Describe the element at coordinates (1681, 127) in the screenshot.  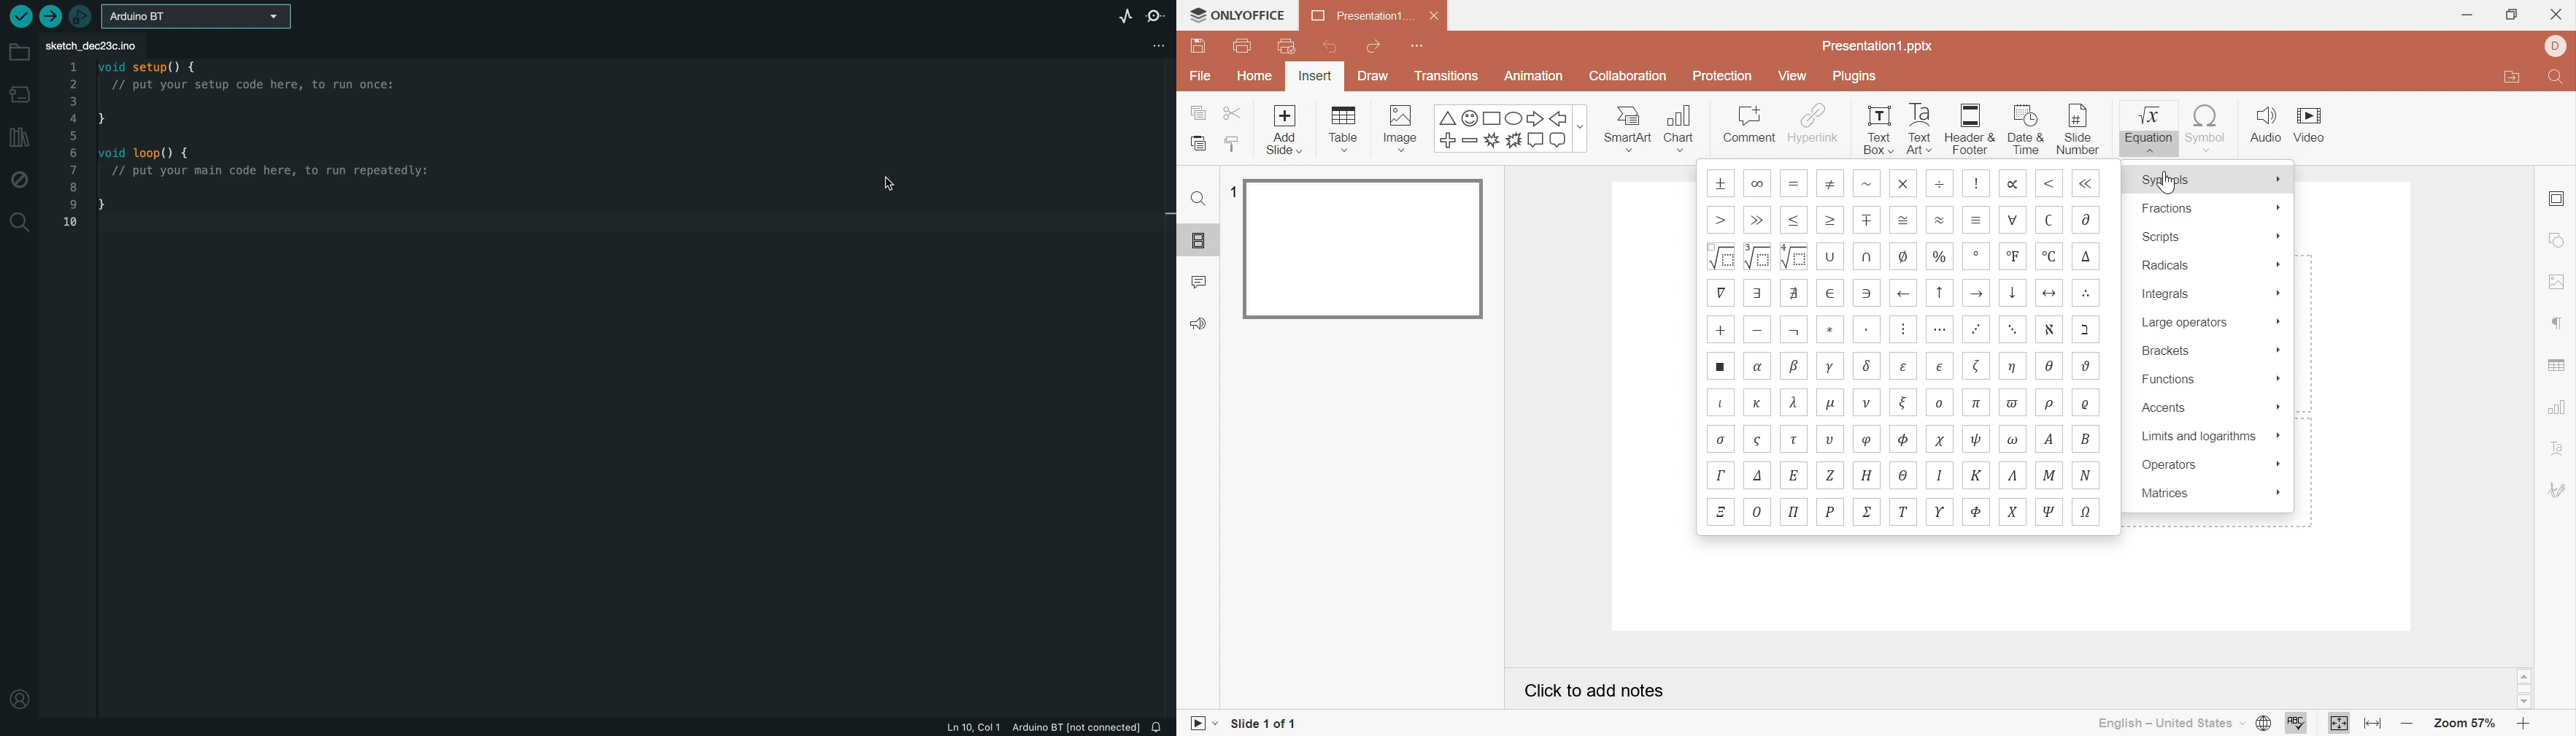
I see `Chart` at that location.